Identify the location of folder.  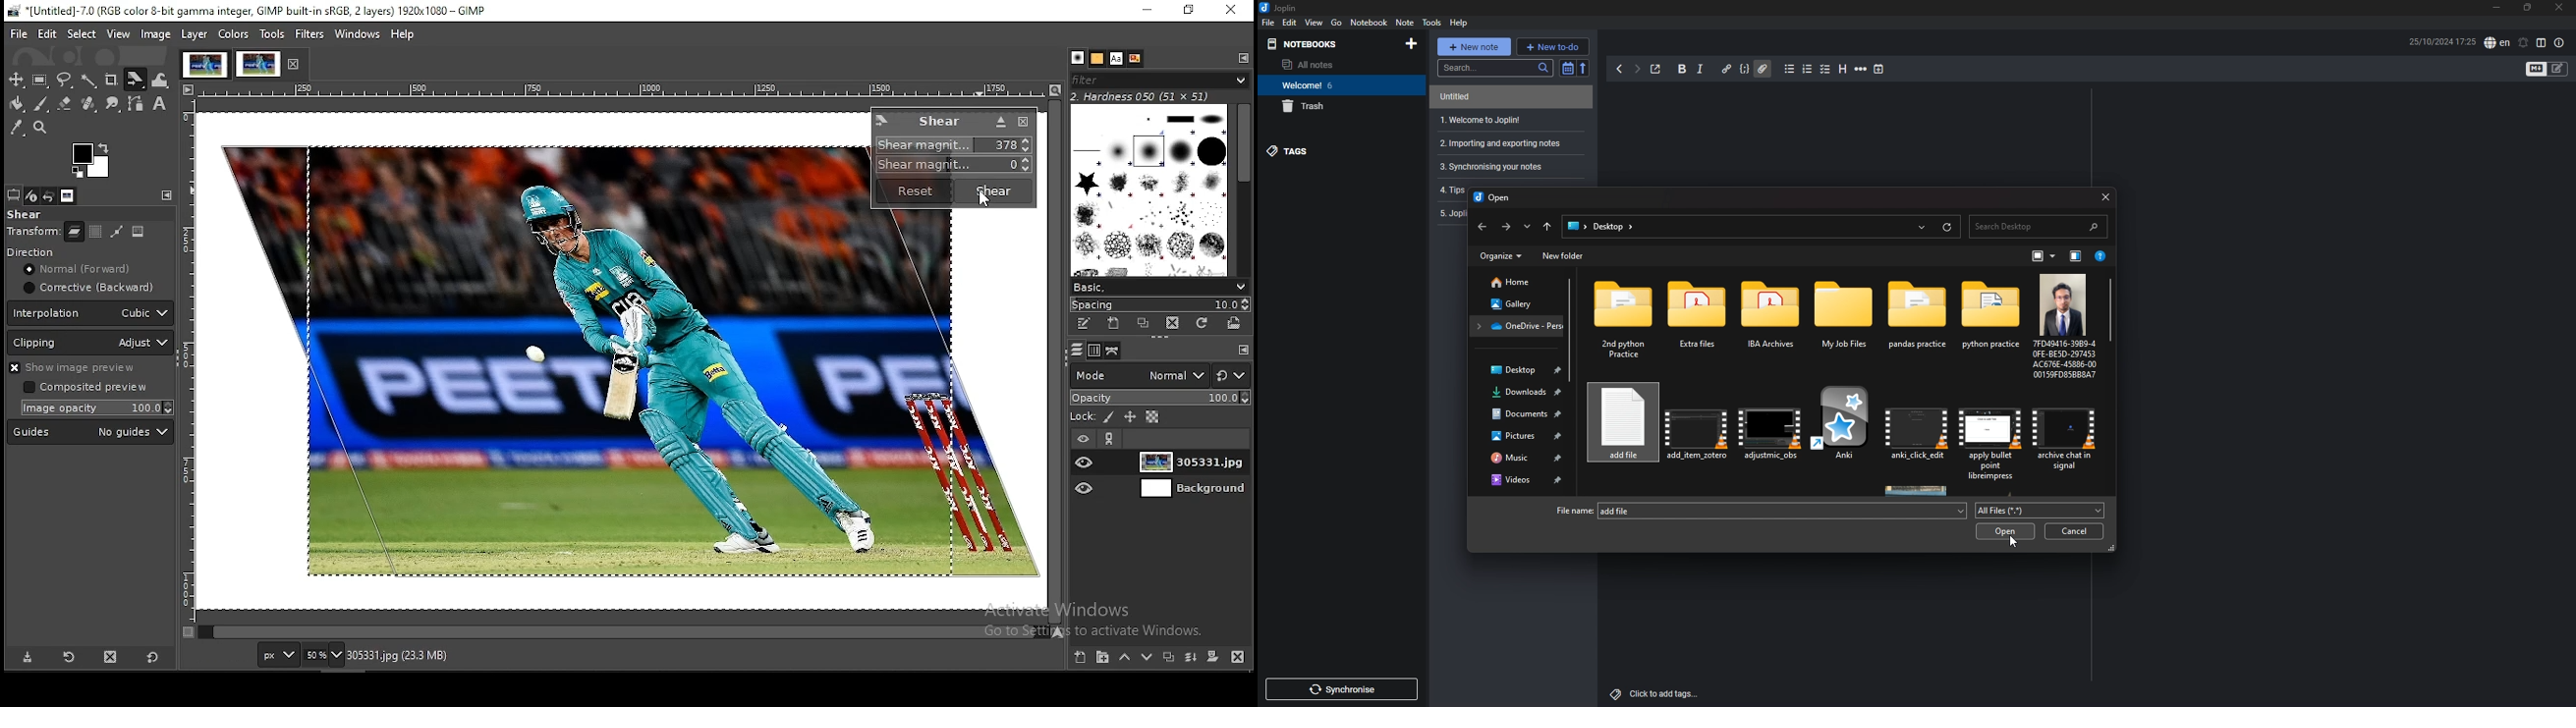
(1774, 322).